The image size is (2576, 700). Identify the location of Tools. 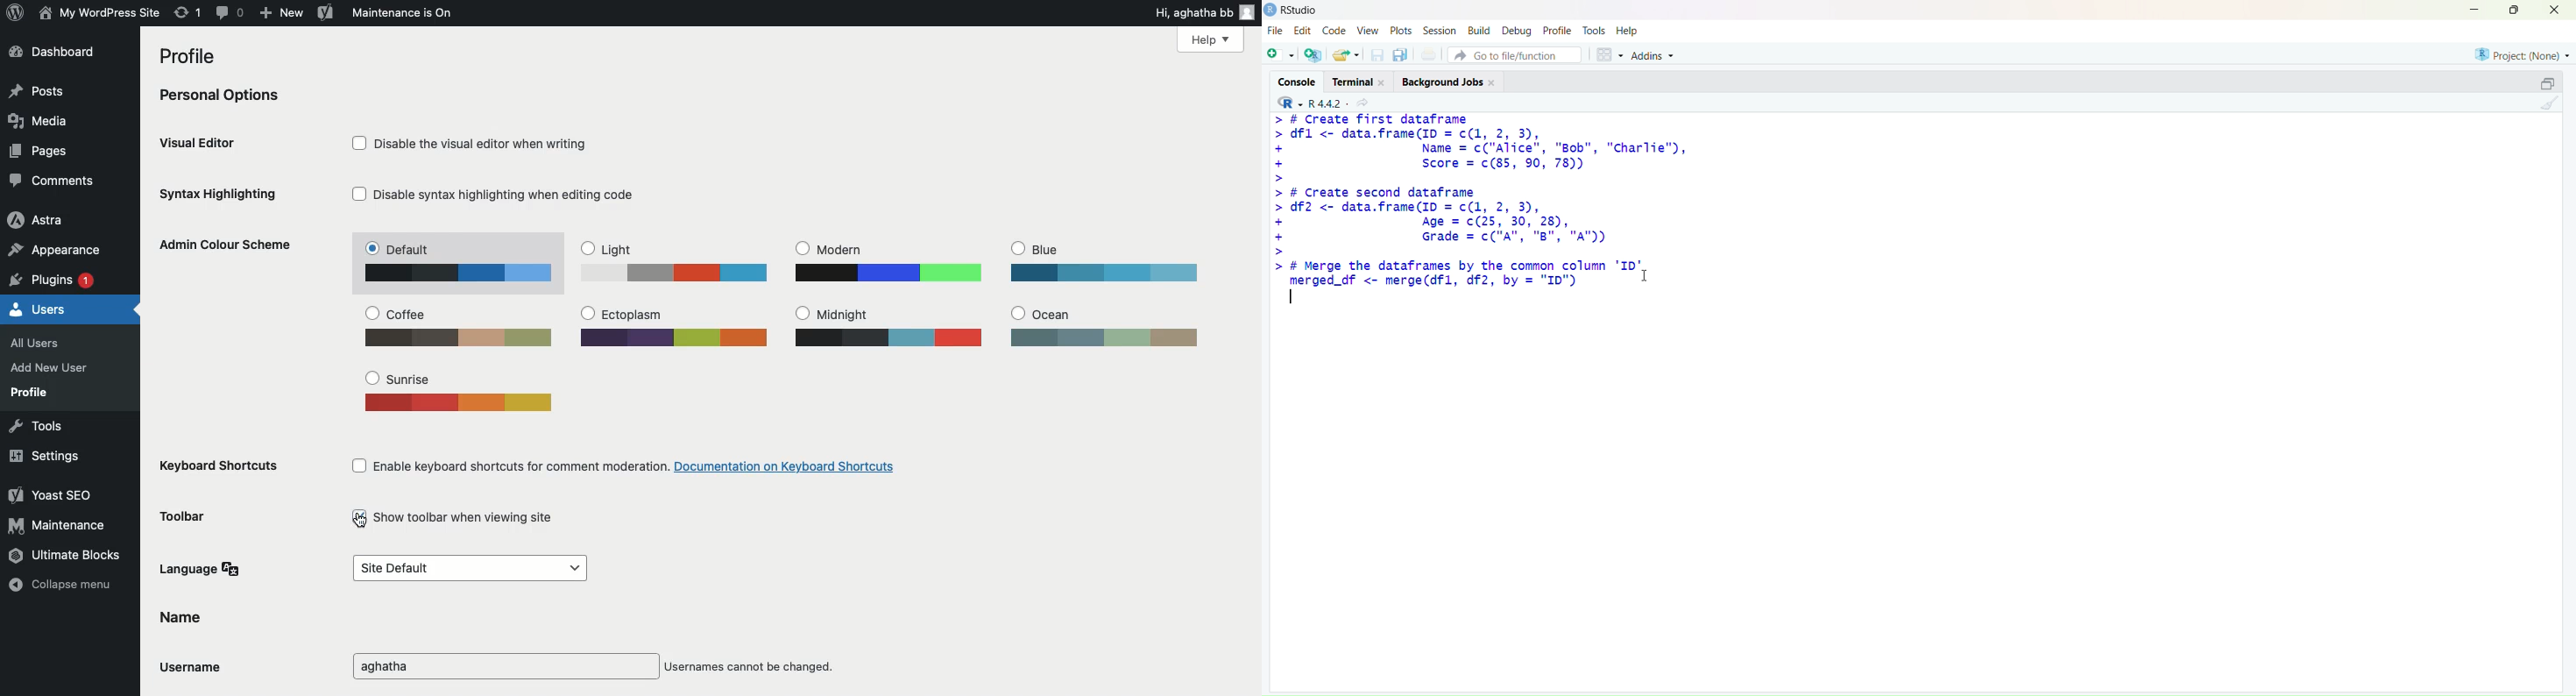
(1593, 31).